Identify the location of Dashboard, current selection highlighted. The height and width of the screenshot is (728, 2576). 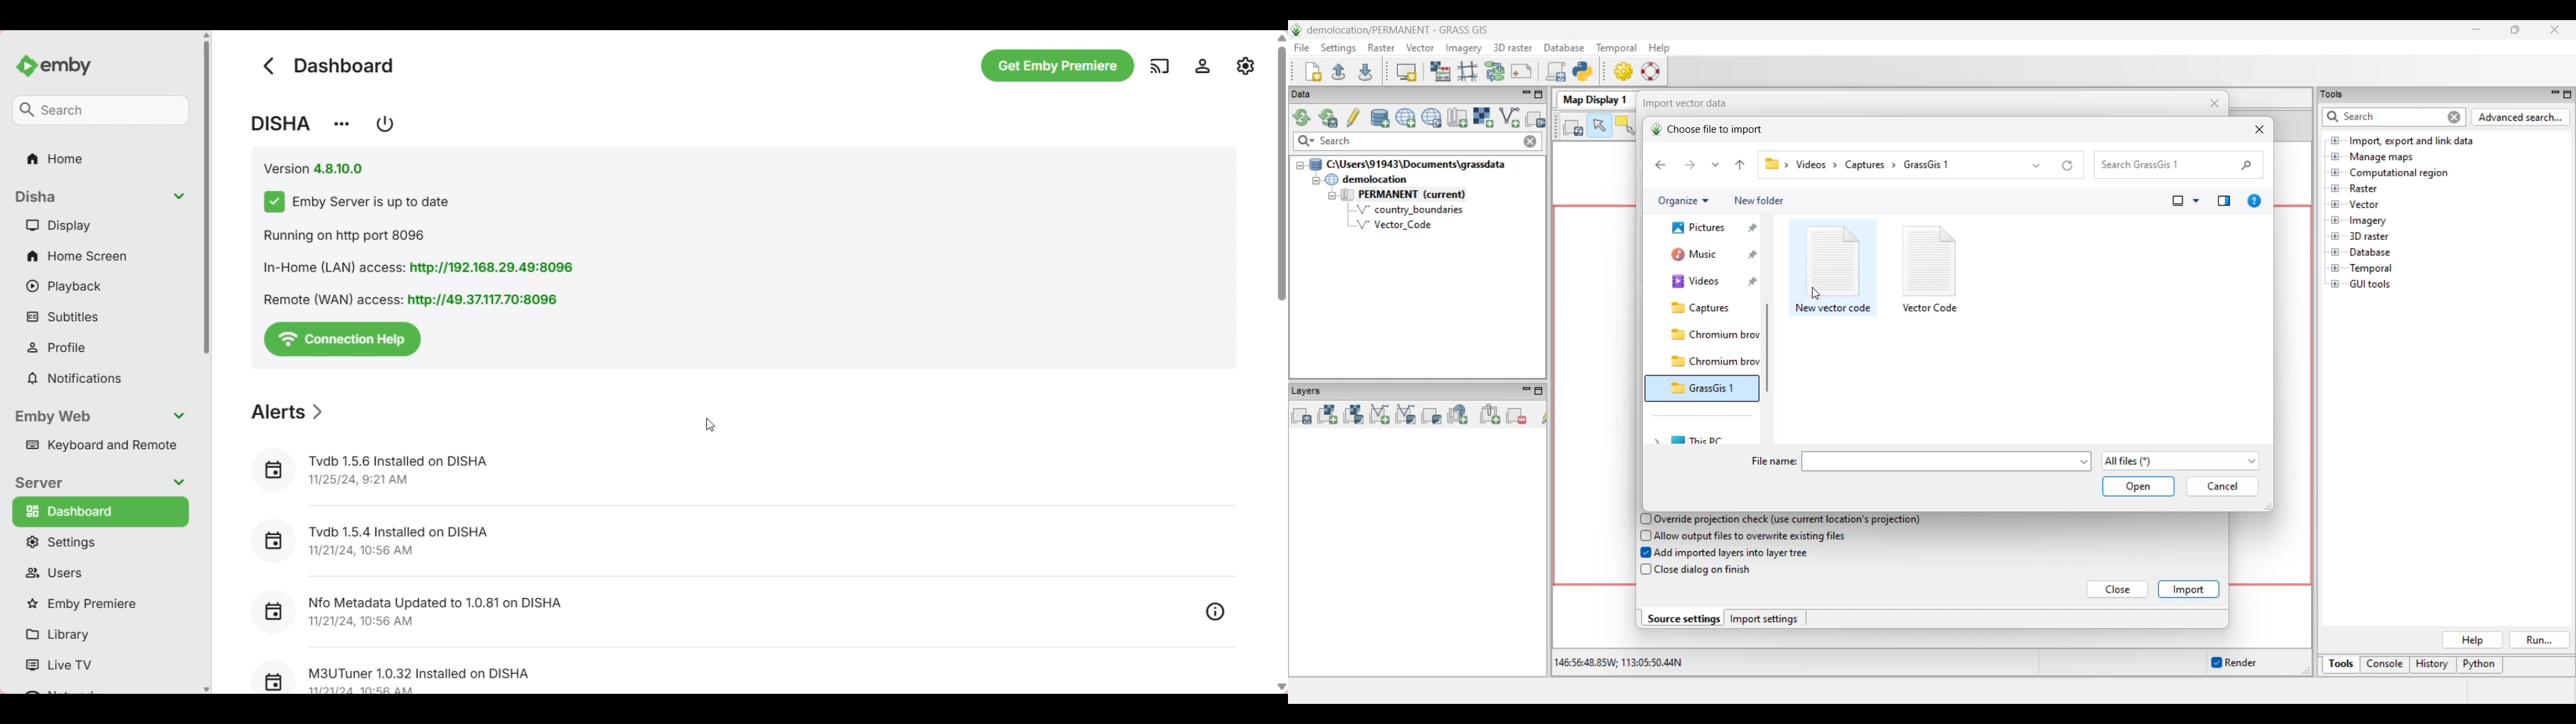
(101, 511).